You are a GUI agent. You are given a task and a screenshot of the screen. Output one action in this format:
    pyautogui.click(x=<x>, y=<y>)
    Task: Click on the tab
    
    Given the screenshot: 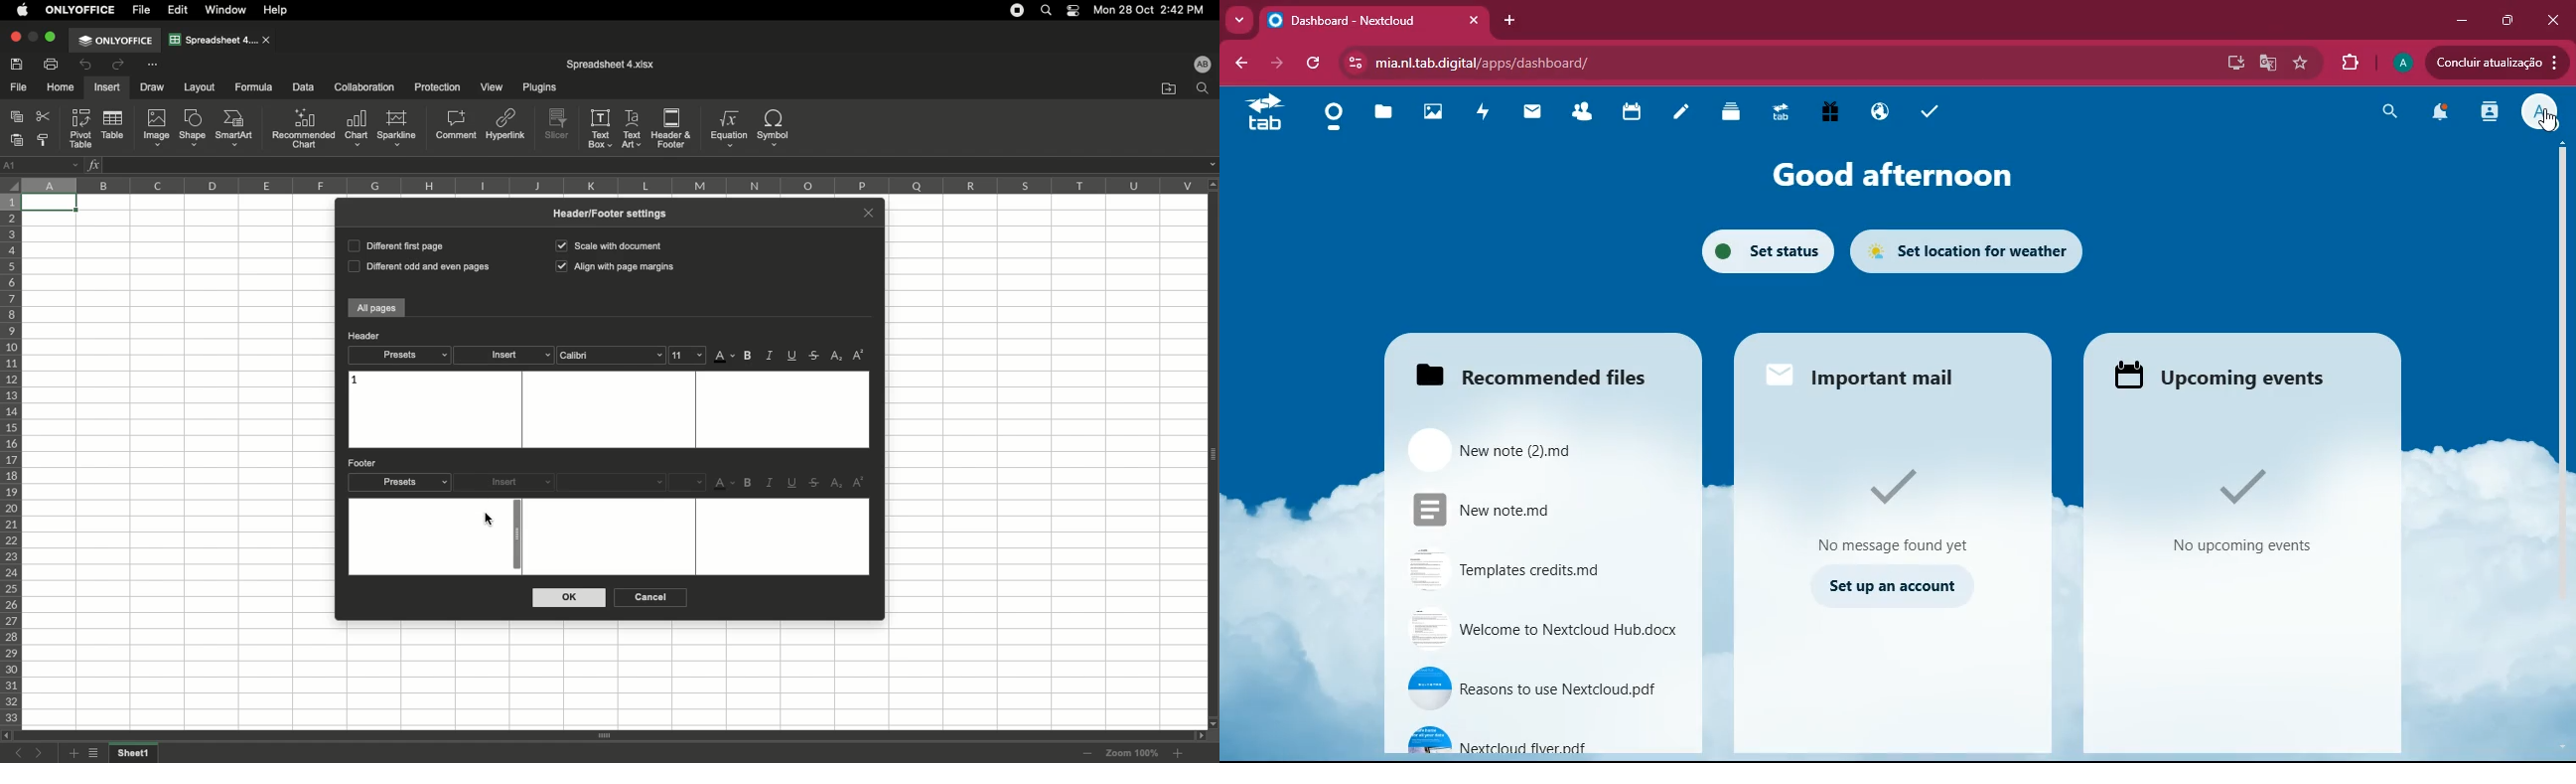 What is the action you would take?
    pyautogui.click(x=1267, y=117)
    